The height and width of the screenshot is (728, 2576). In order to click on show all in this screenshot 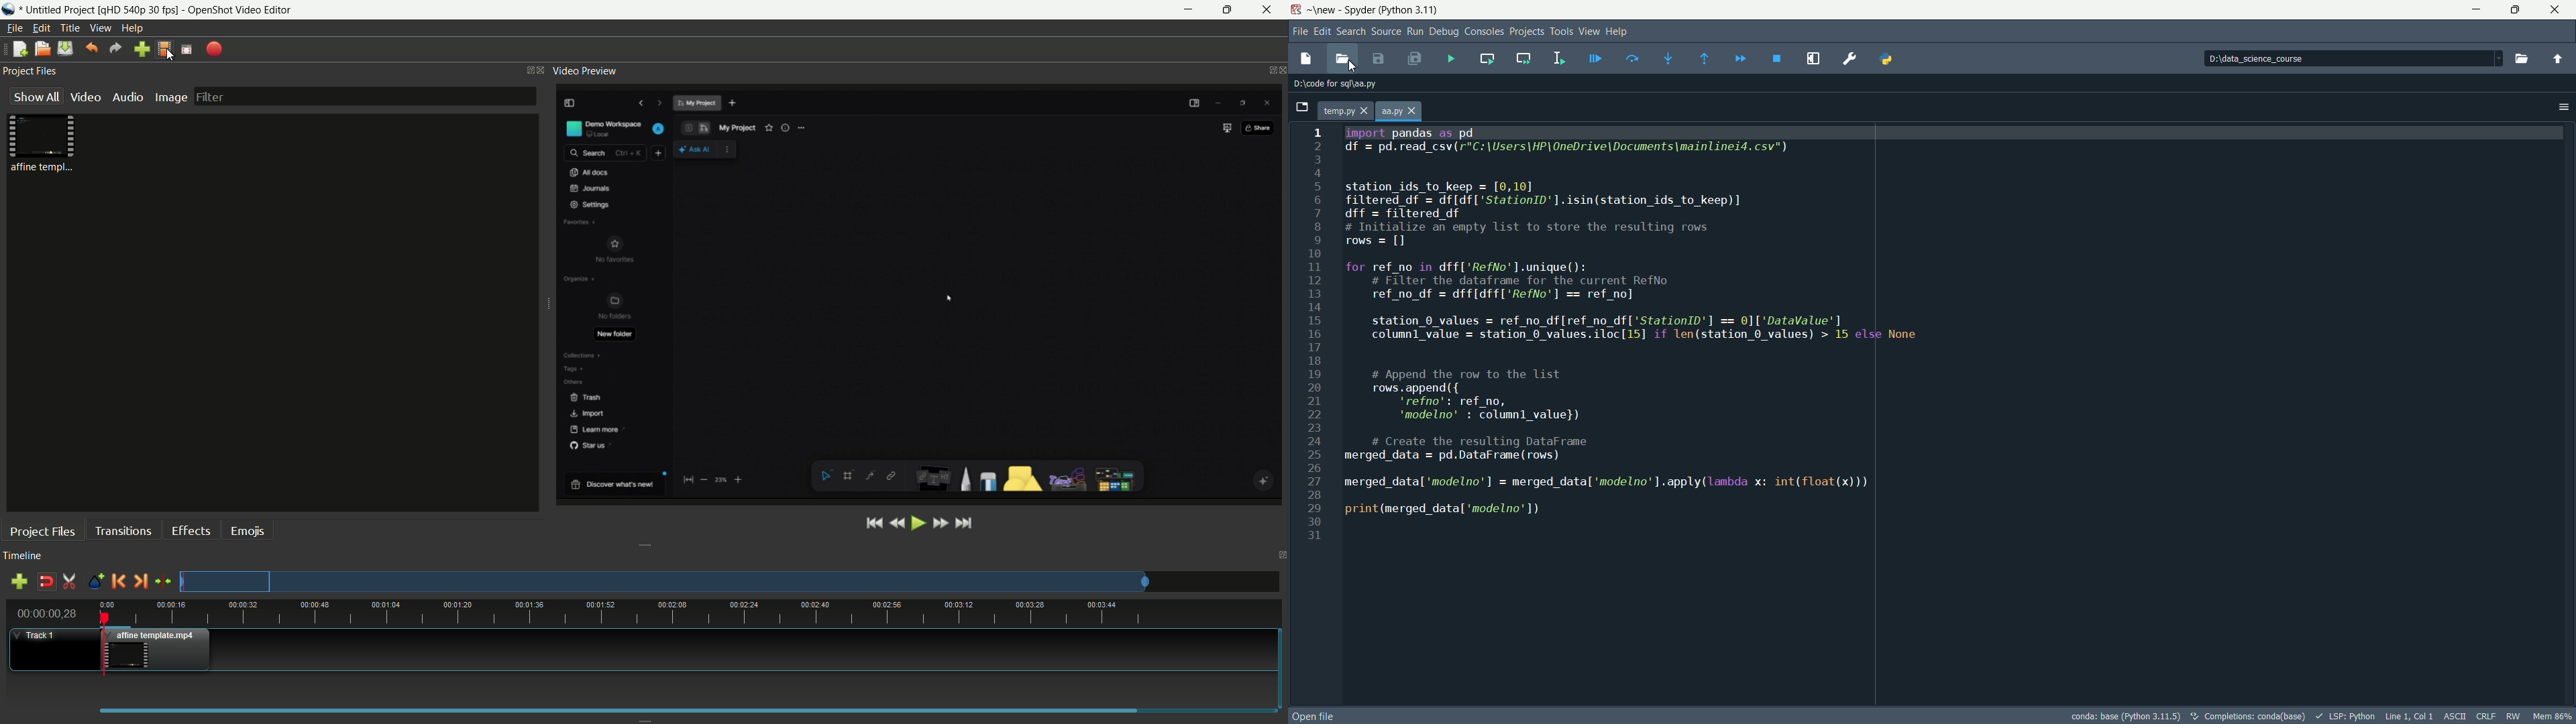, I will do `click(36, 96)`.